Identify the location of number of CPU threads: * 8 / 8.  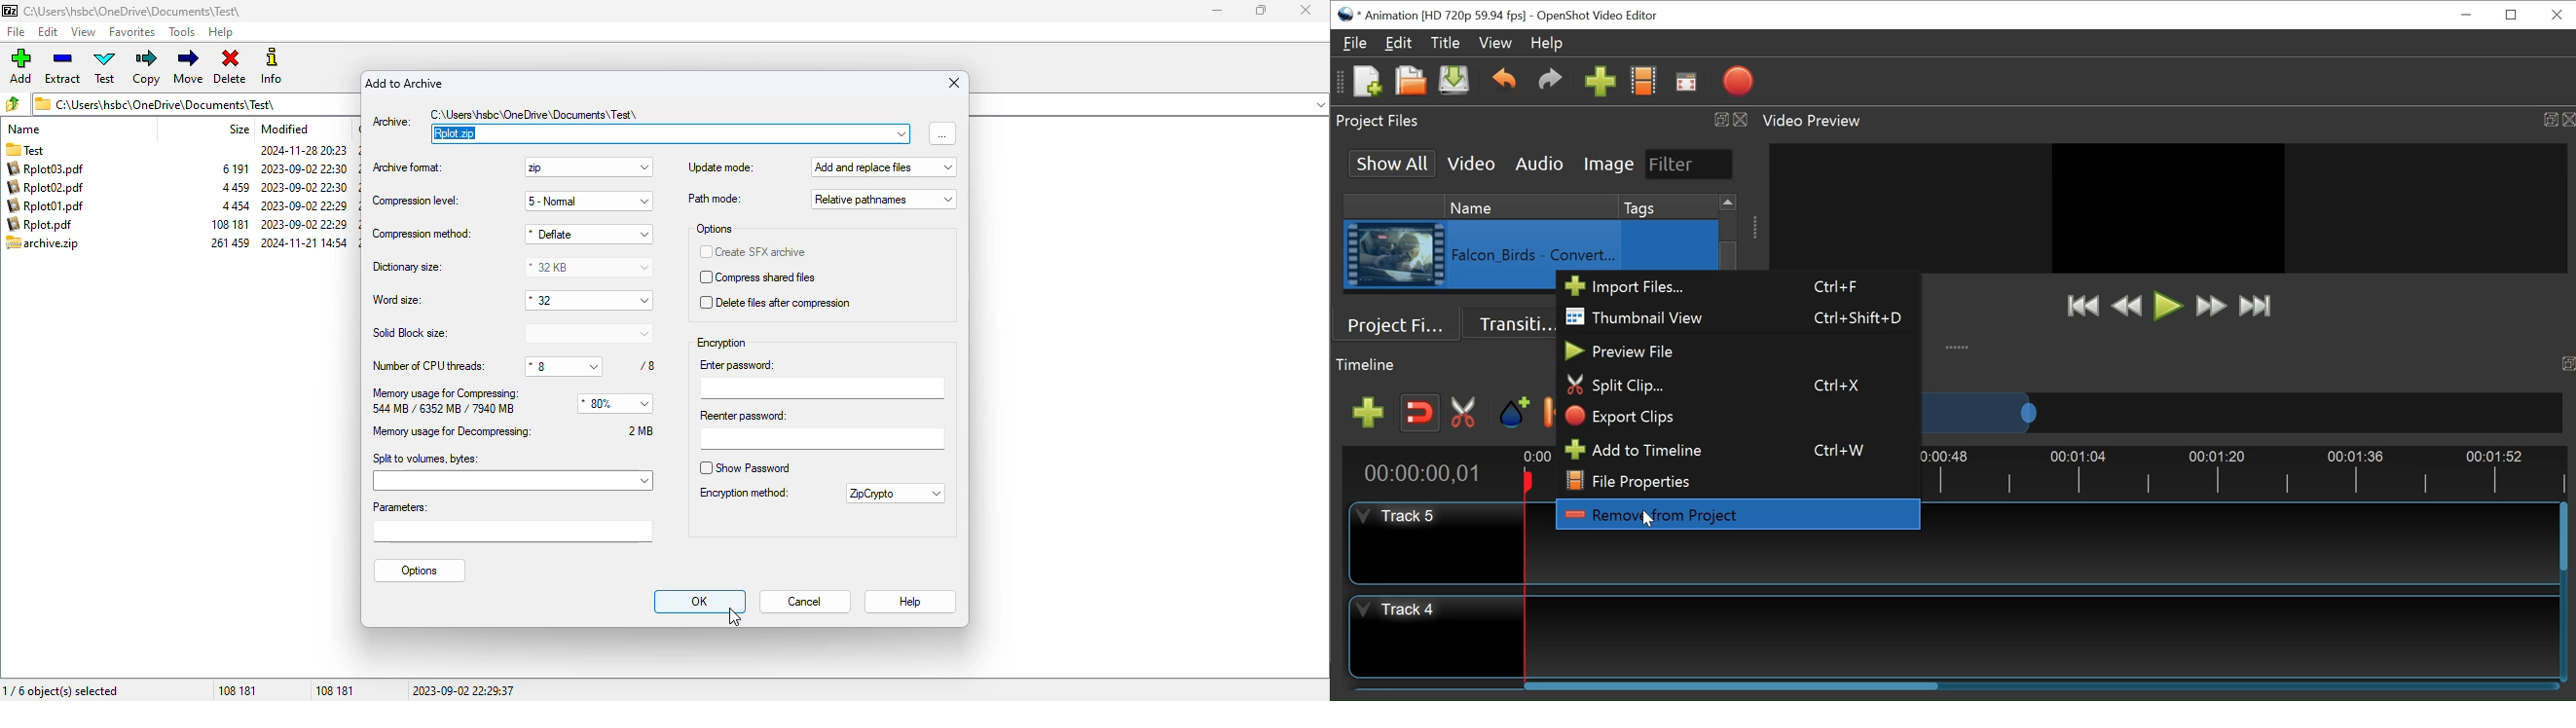
(513, 367).